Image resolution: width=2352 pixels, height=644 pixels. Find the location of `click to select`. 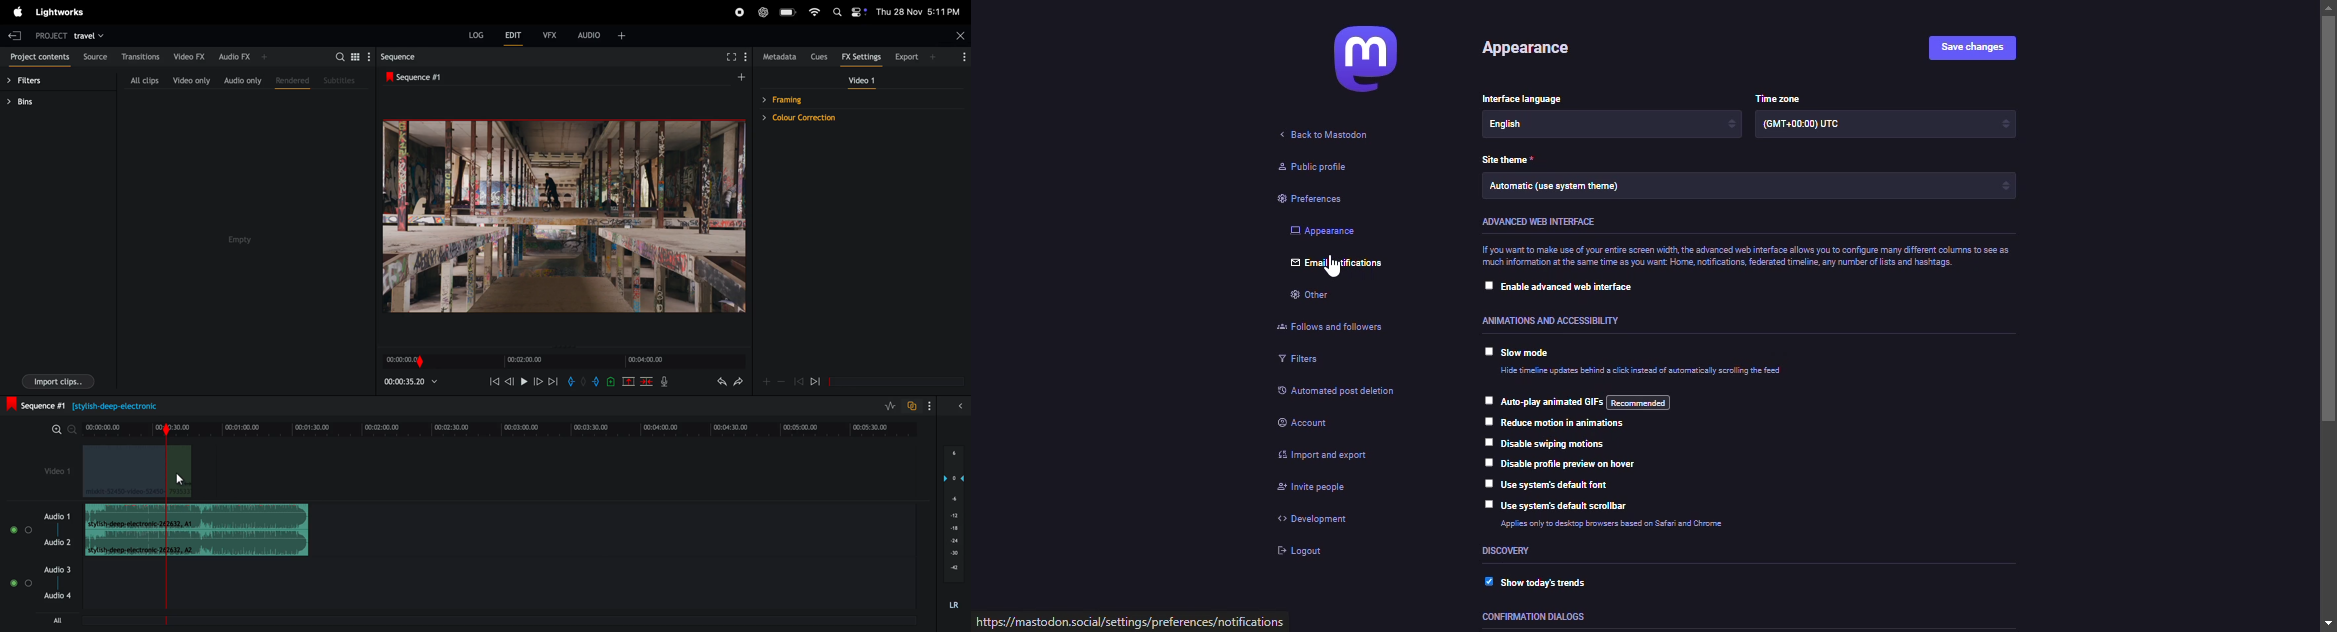

click to select is located at coordinates (1485, 421).